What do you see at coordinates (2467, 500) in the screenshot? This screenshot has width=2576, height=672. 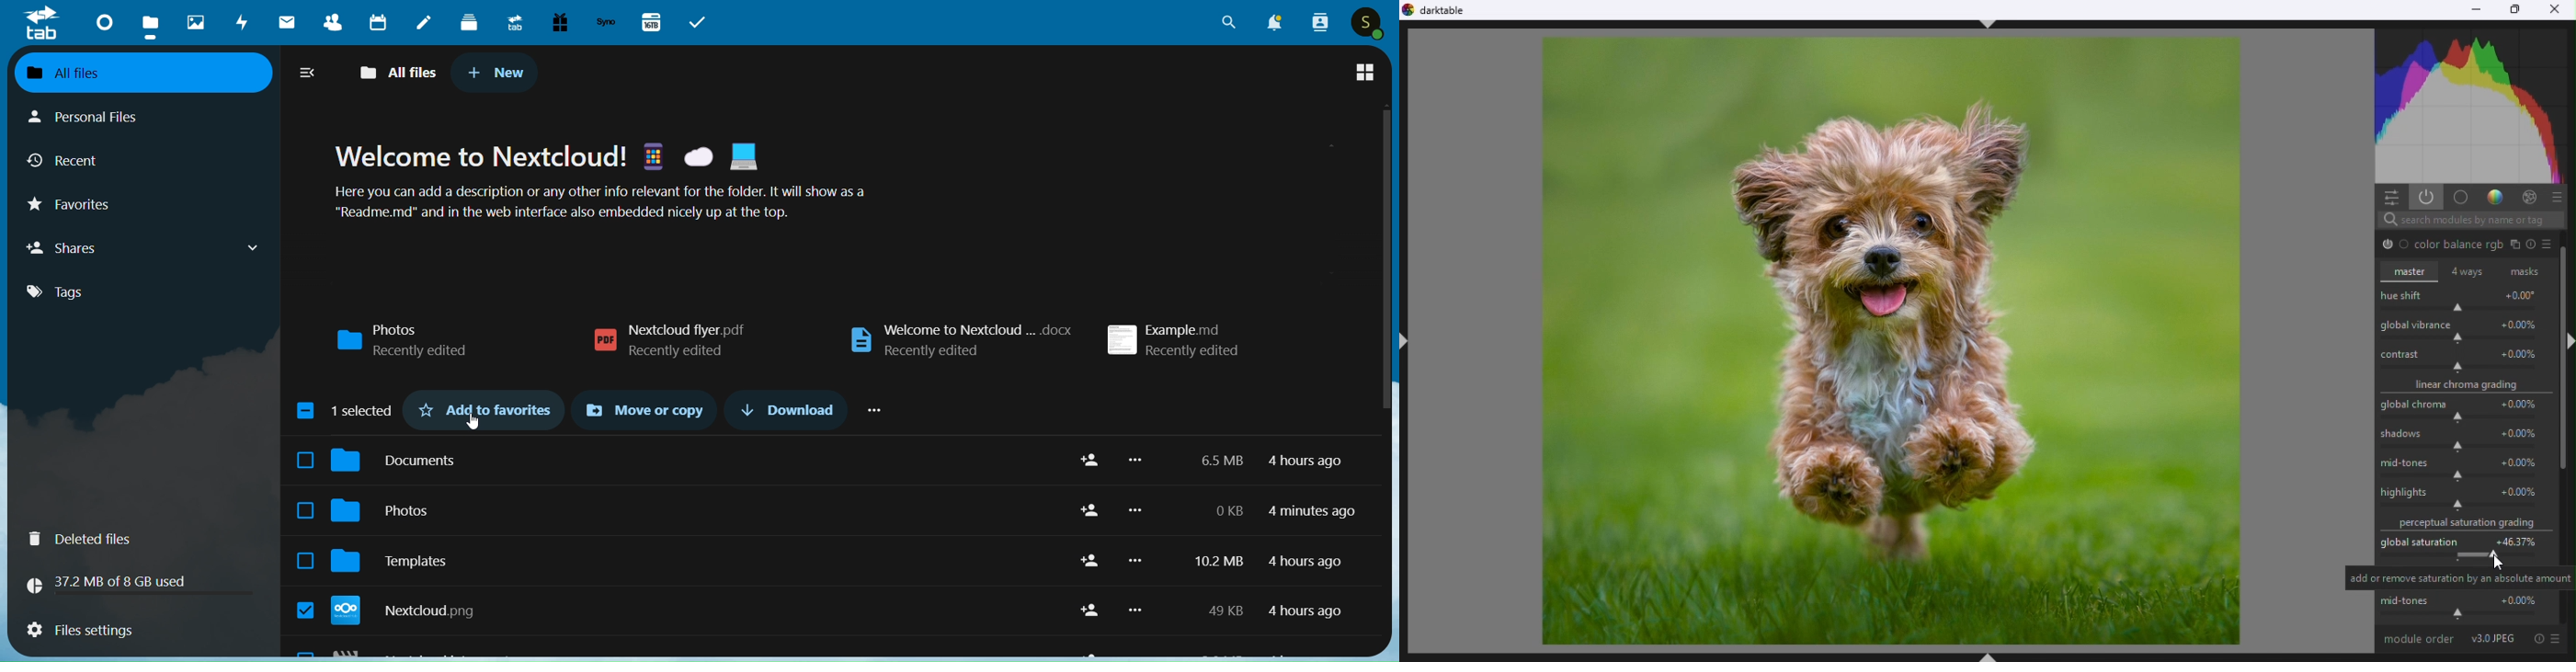 I see `Highlights` at bounding box center [2467, 500].